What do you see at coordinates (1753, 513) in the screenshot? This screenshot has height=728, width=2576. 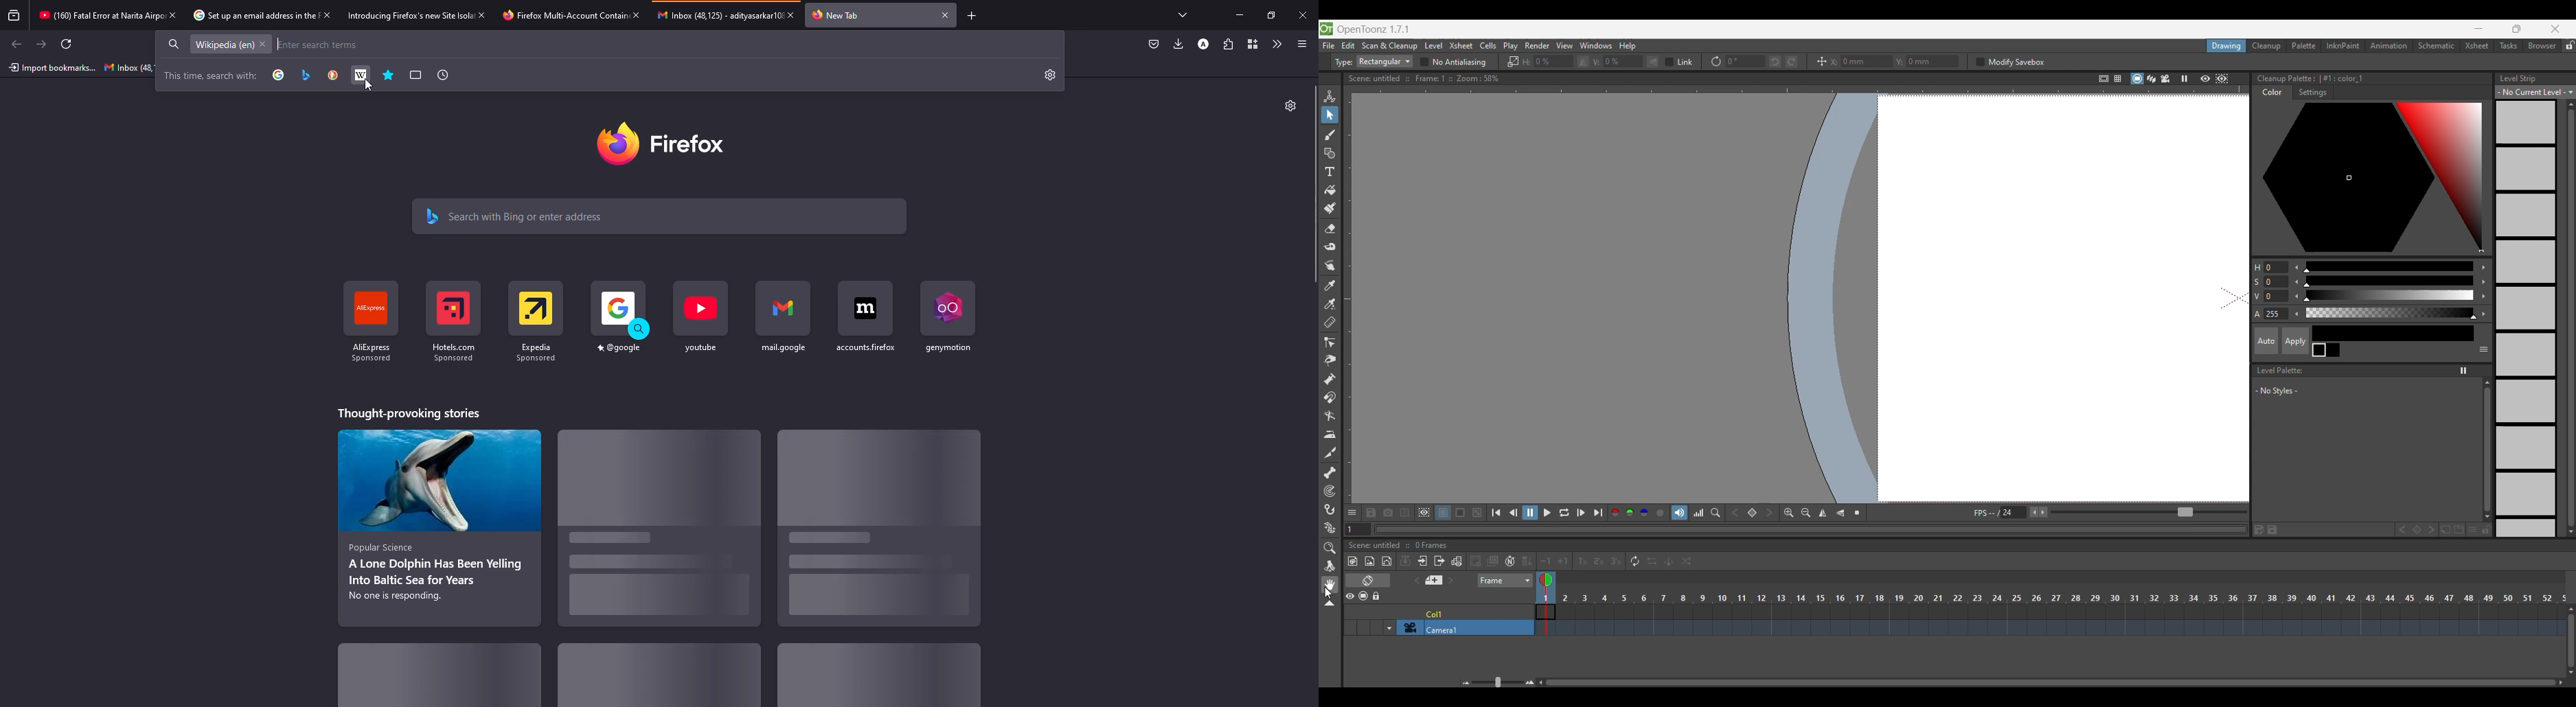 I see `Set key` at bounding box center [1753, 513].